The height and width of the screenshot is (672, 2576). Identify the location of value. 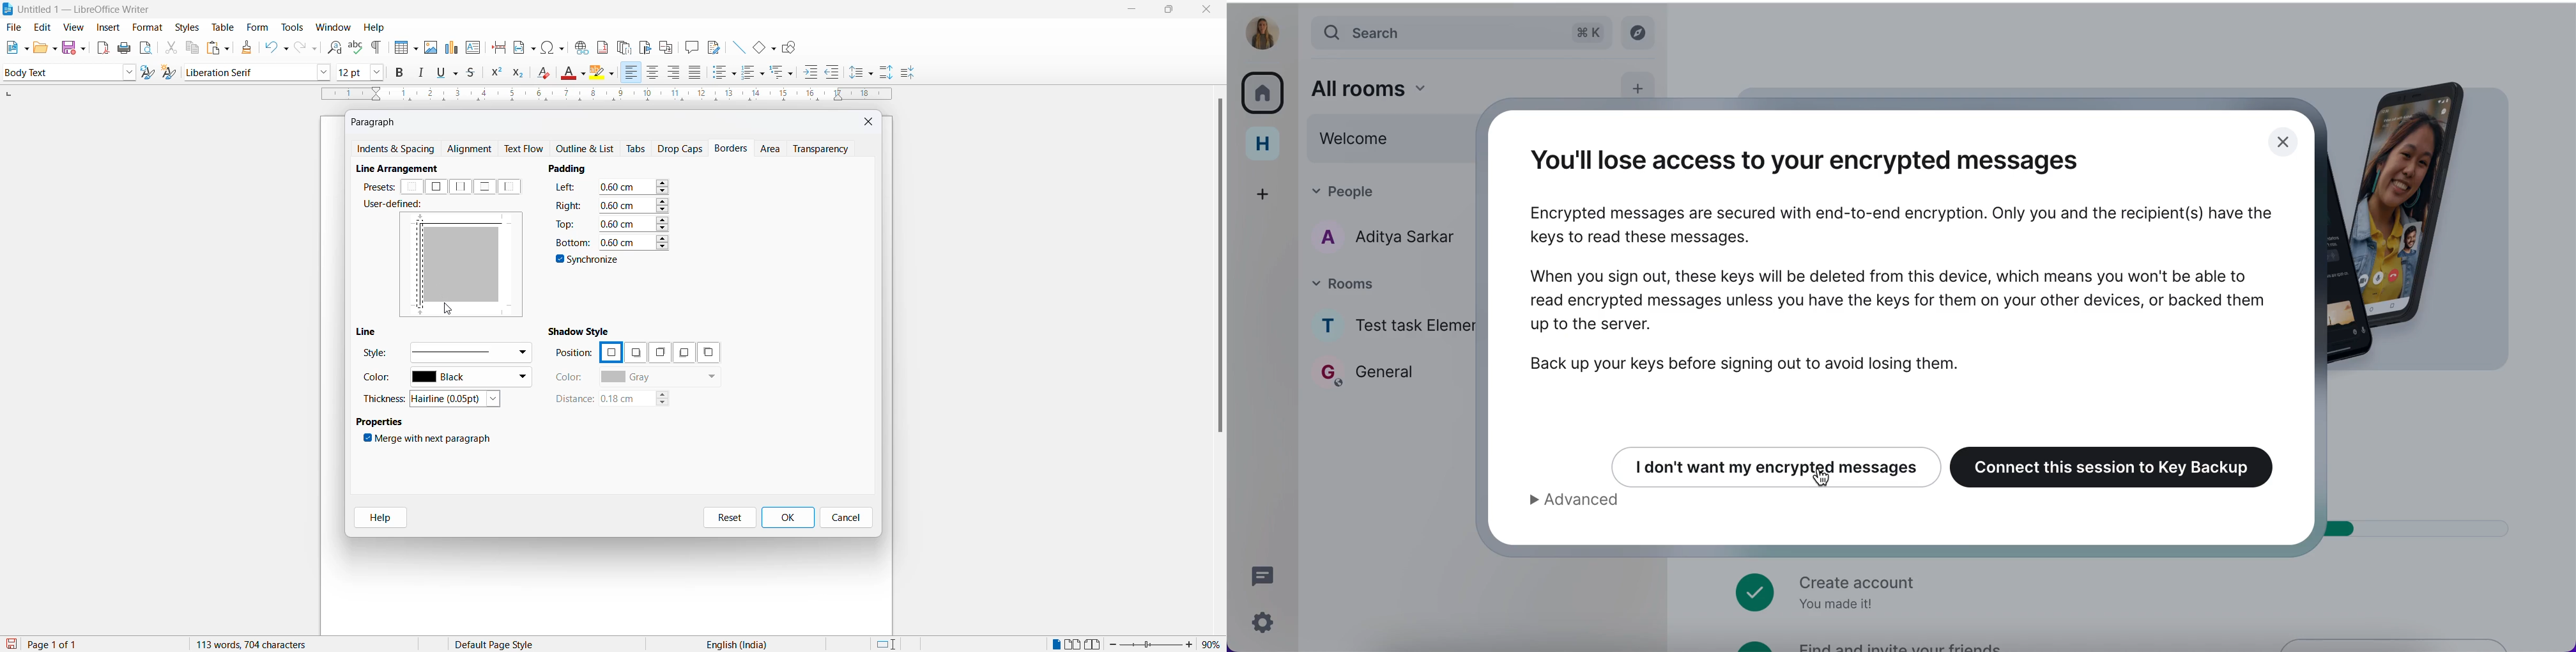
(634, 187).